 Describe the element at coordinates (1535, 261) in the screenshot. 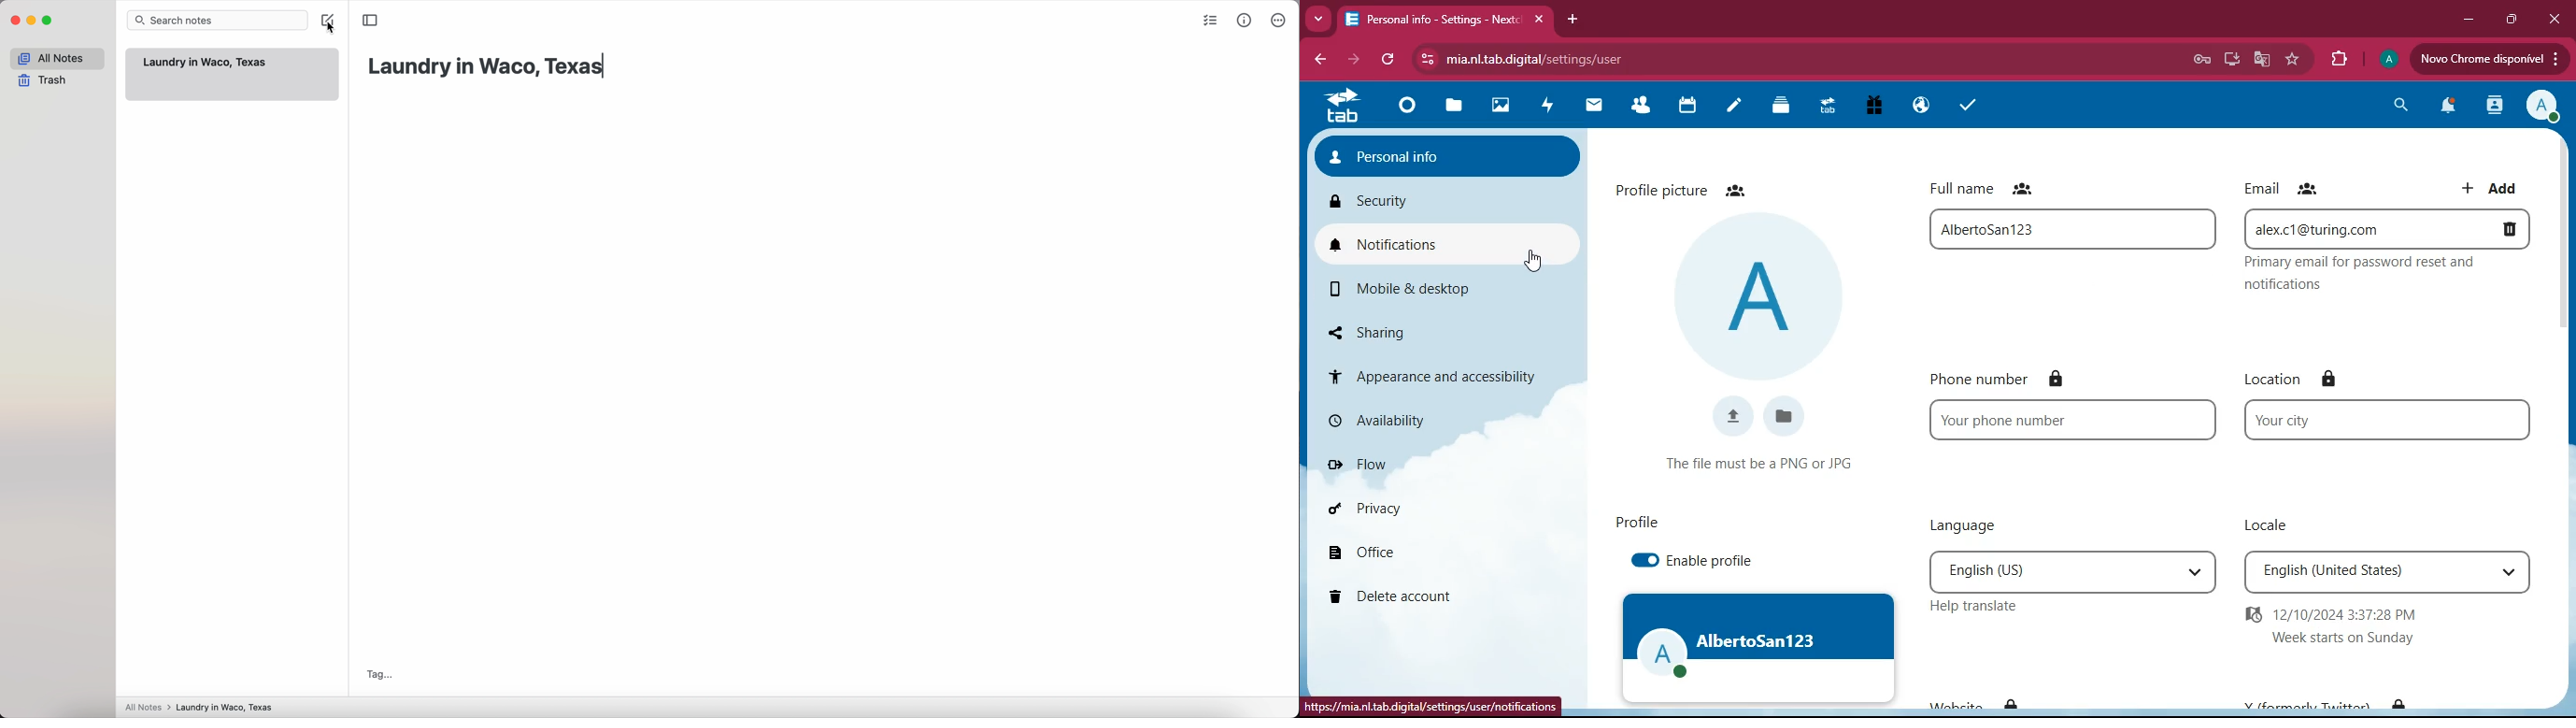

I see `pointing cursor` at that location.